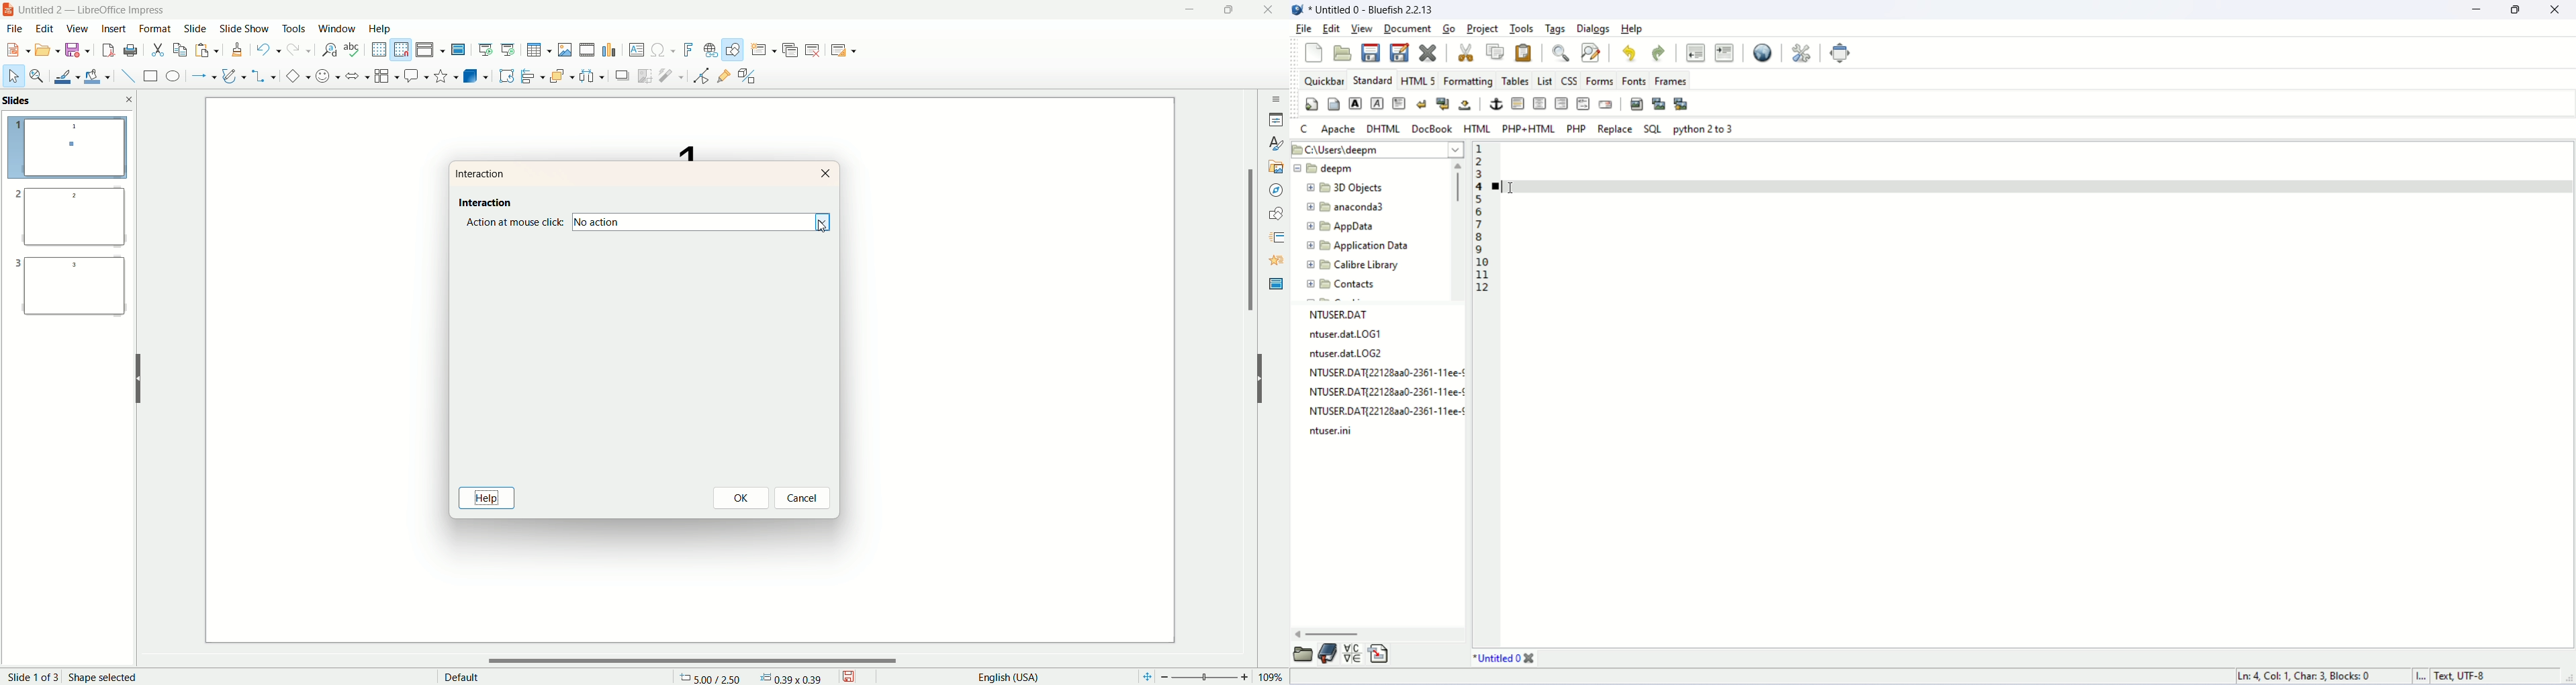 Image resolution: width=2576 pixels, height=700 pixels. What do you see at coordinates (672, 76) in the screenshot?
I see `filter` at bounding box center [672, 76].